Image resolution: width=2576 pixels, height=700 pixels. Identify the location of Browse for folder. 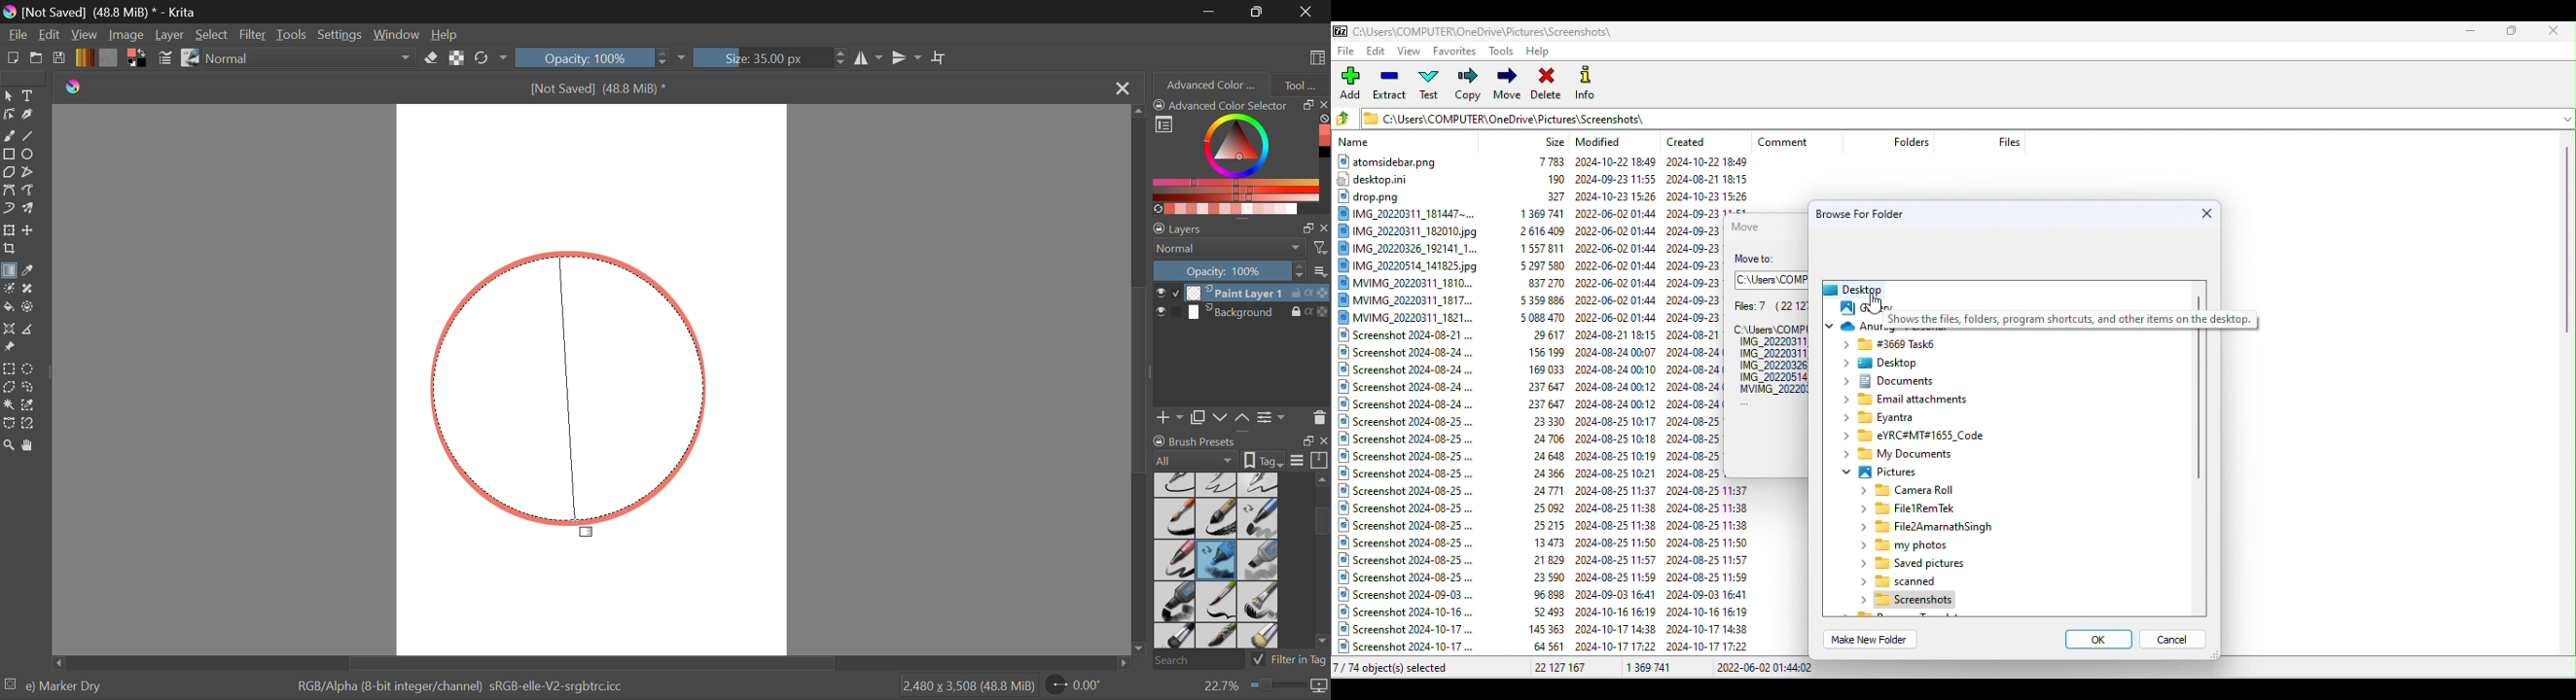
(1870, 212).